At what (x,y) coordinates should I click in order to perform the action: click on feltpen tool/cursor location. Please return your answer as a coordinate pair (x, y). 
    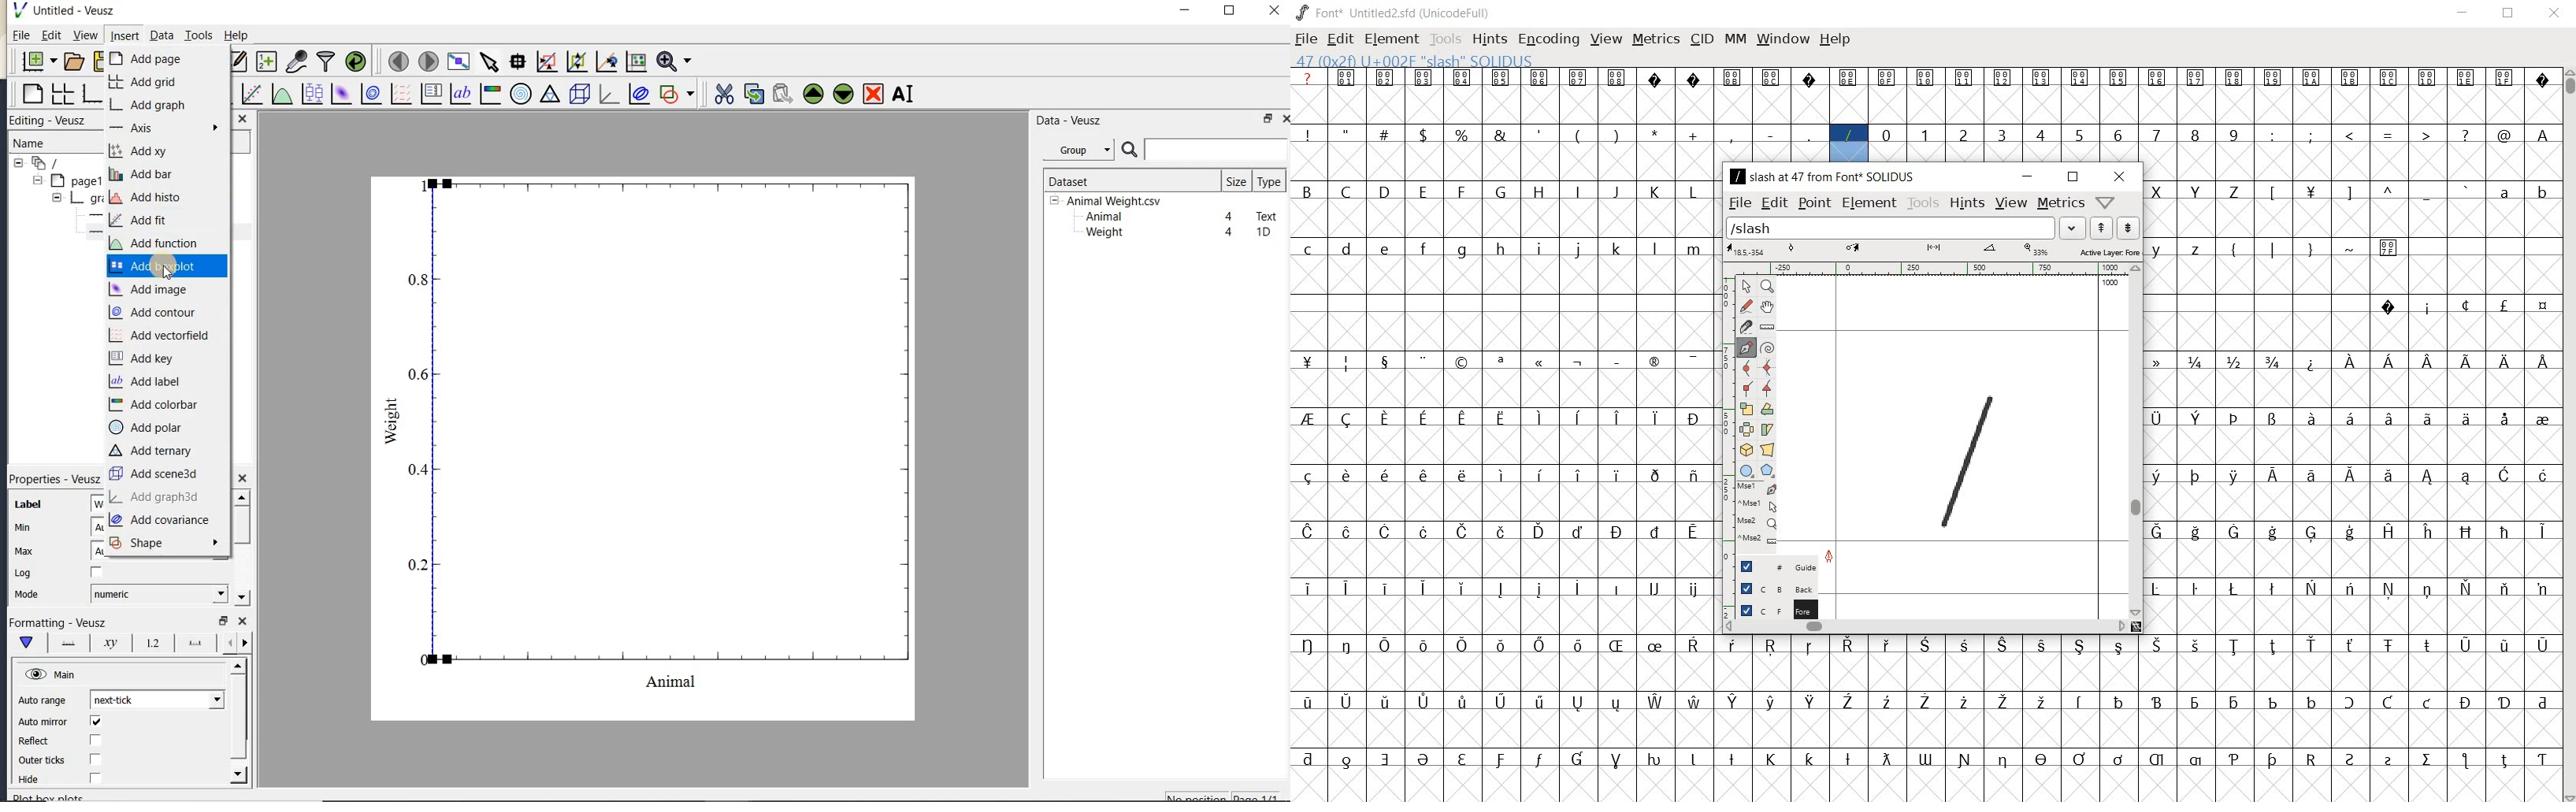
    Looking at the image, I should click on (1831, 557).